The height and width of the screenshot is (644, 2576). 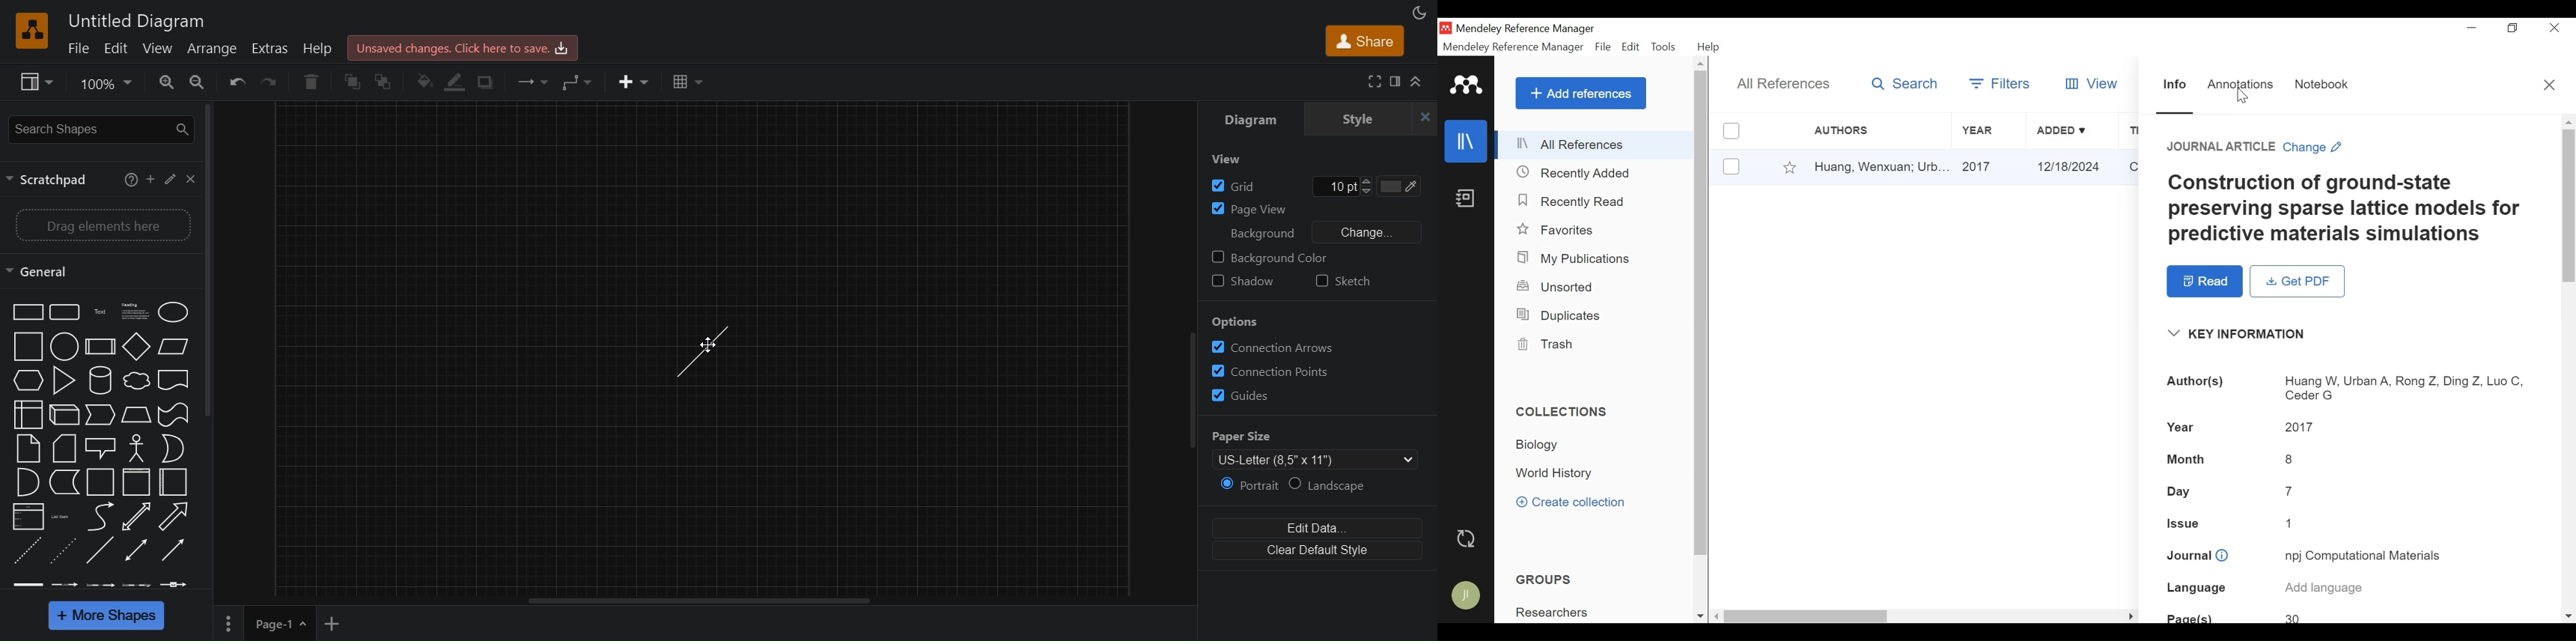 I want to click on connector line shape, so click(x=702, y=350).